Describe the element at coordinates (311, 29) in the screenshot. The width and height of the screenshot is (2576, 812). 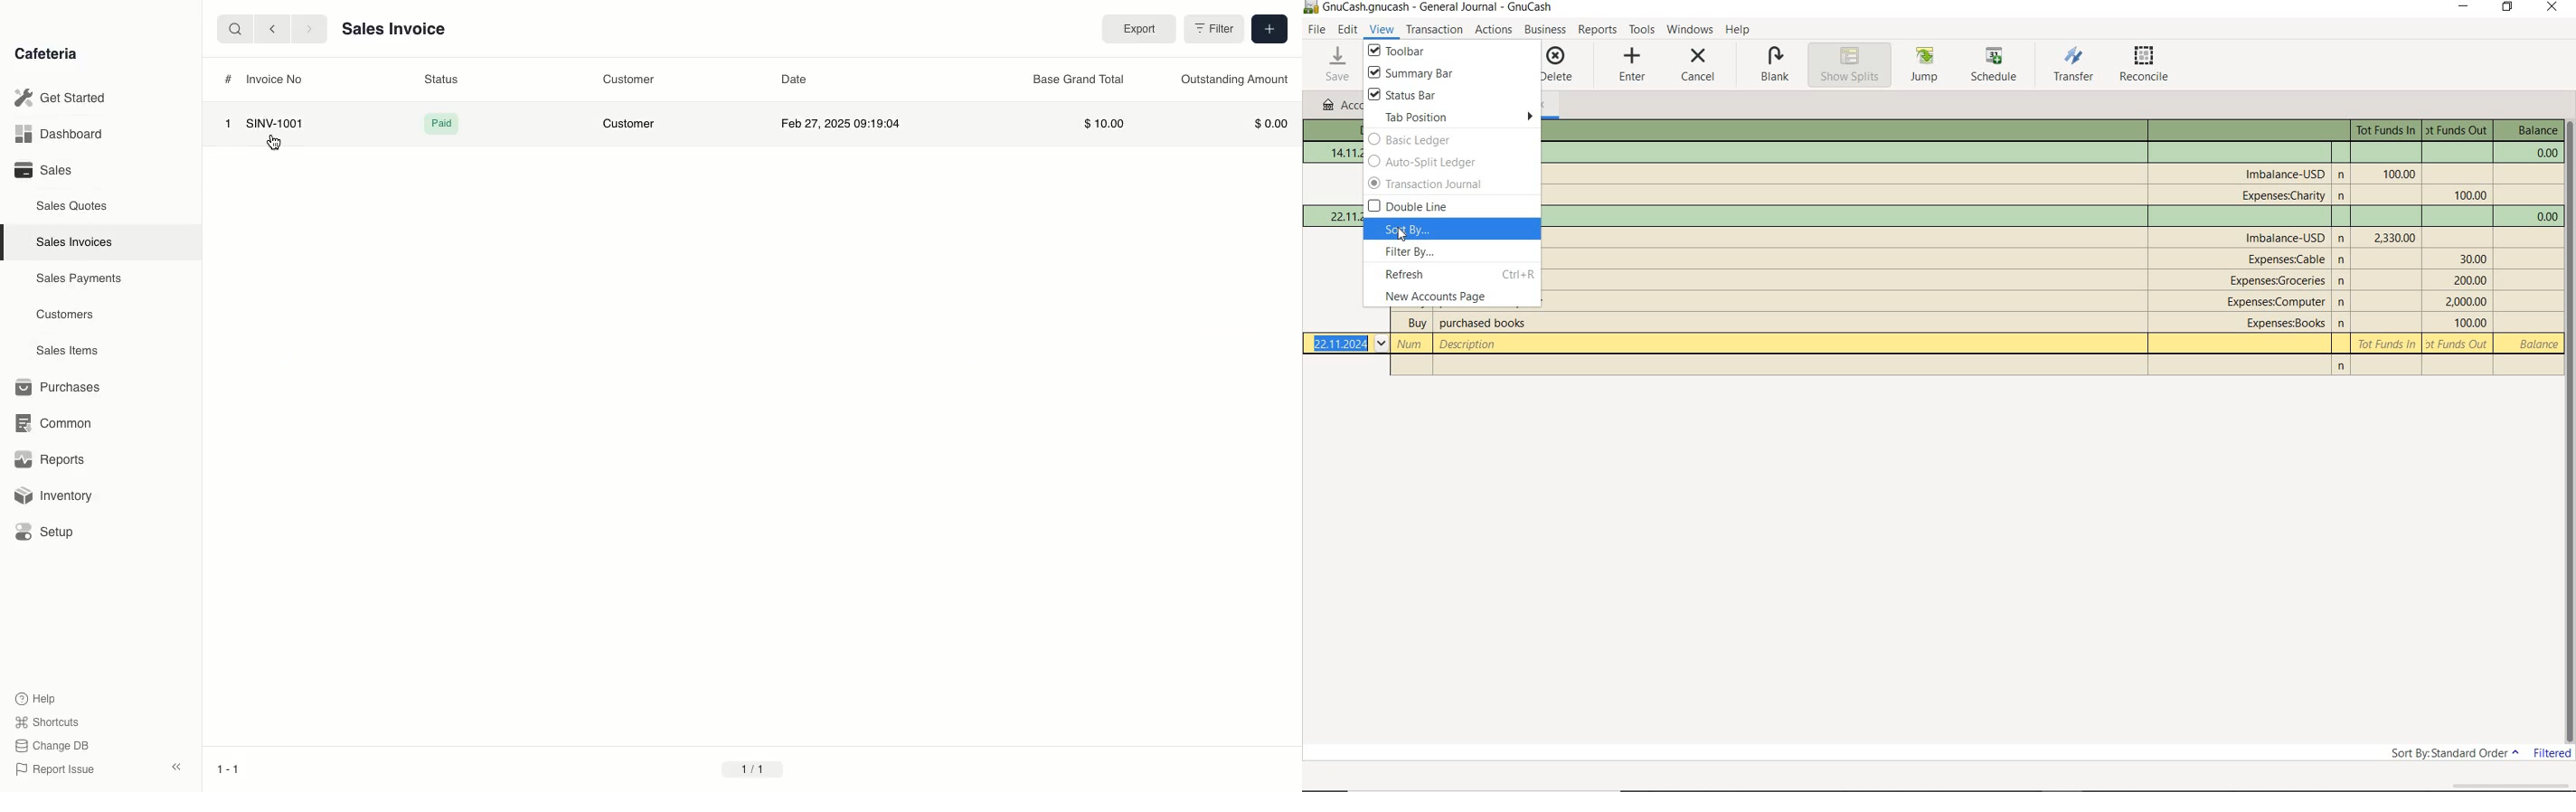
I see `forward` at that location.